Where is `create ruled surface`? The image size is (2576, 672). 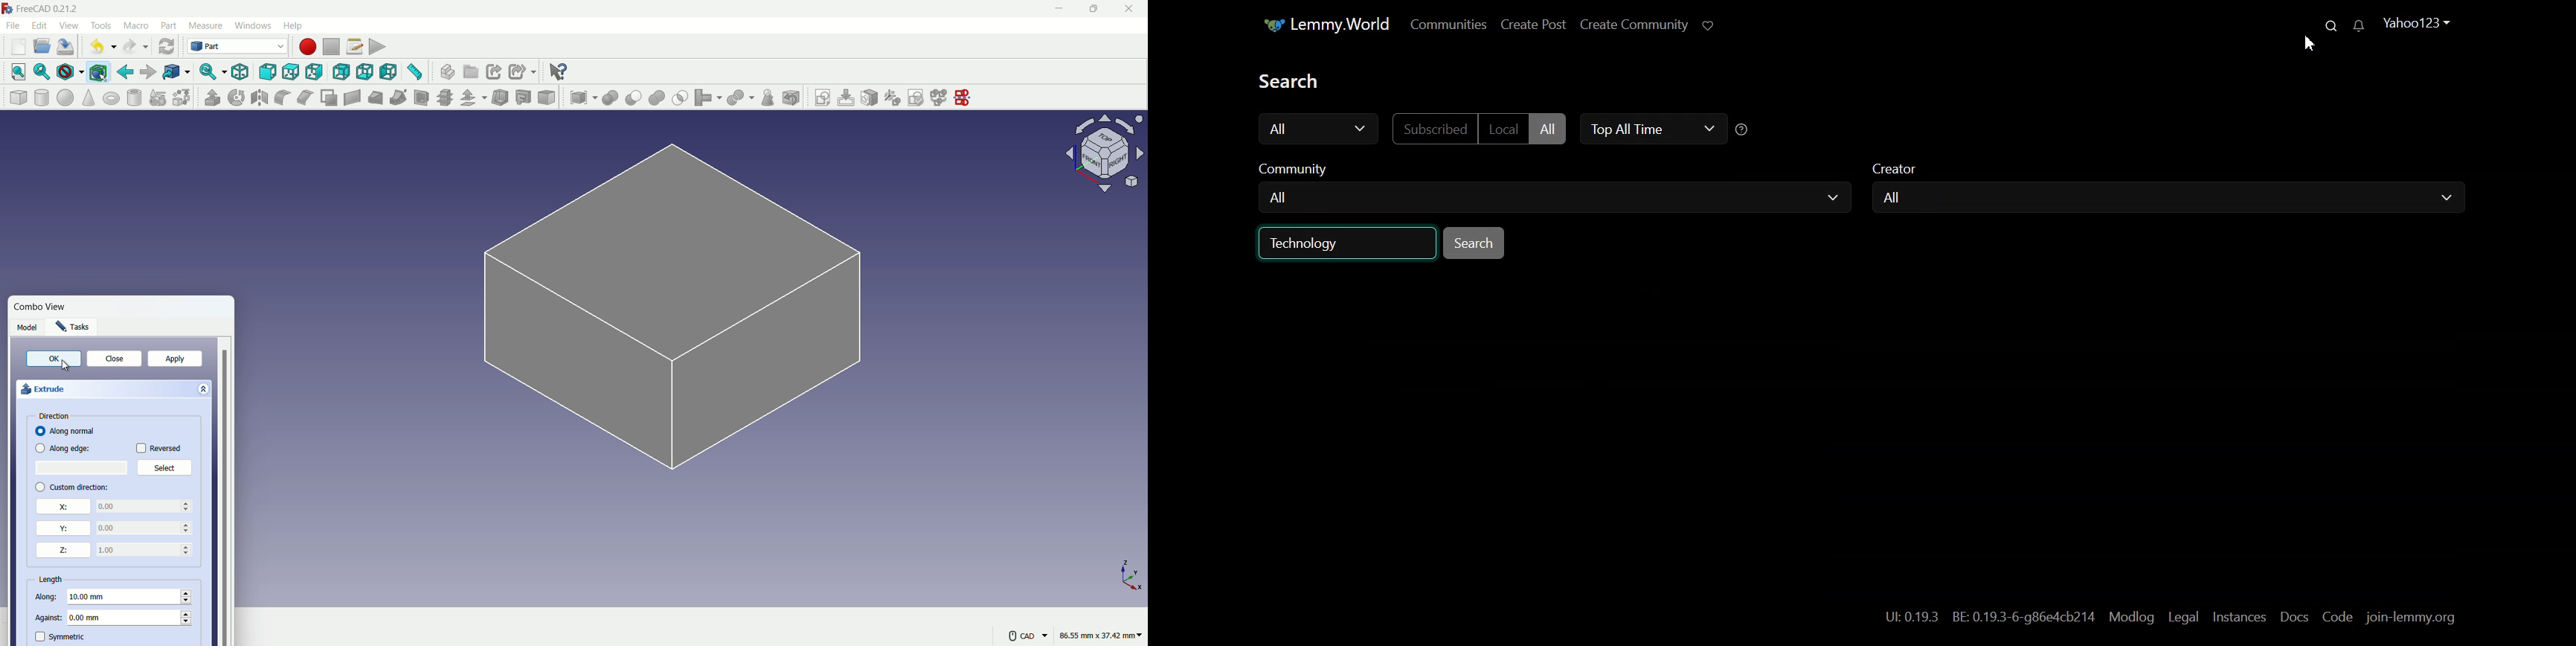 create ruled surface is located at coordinates (352, 96).